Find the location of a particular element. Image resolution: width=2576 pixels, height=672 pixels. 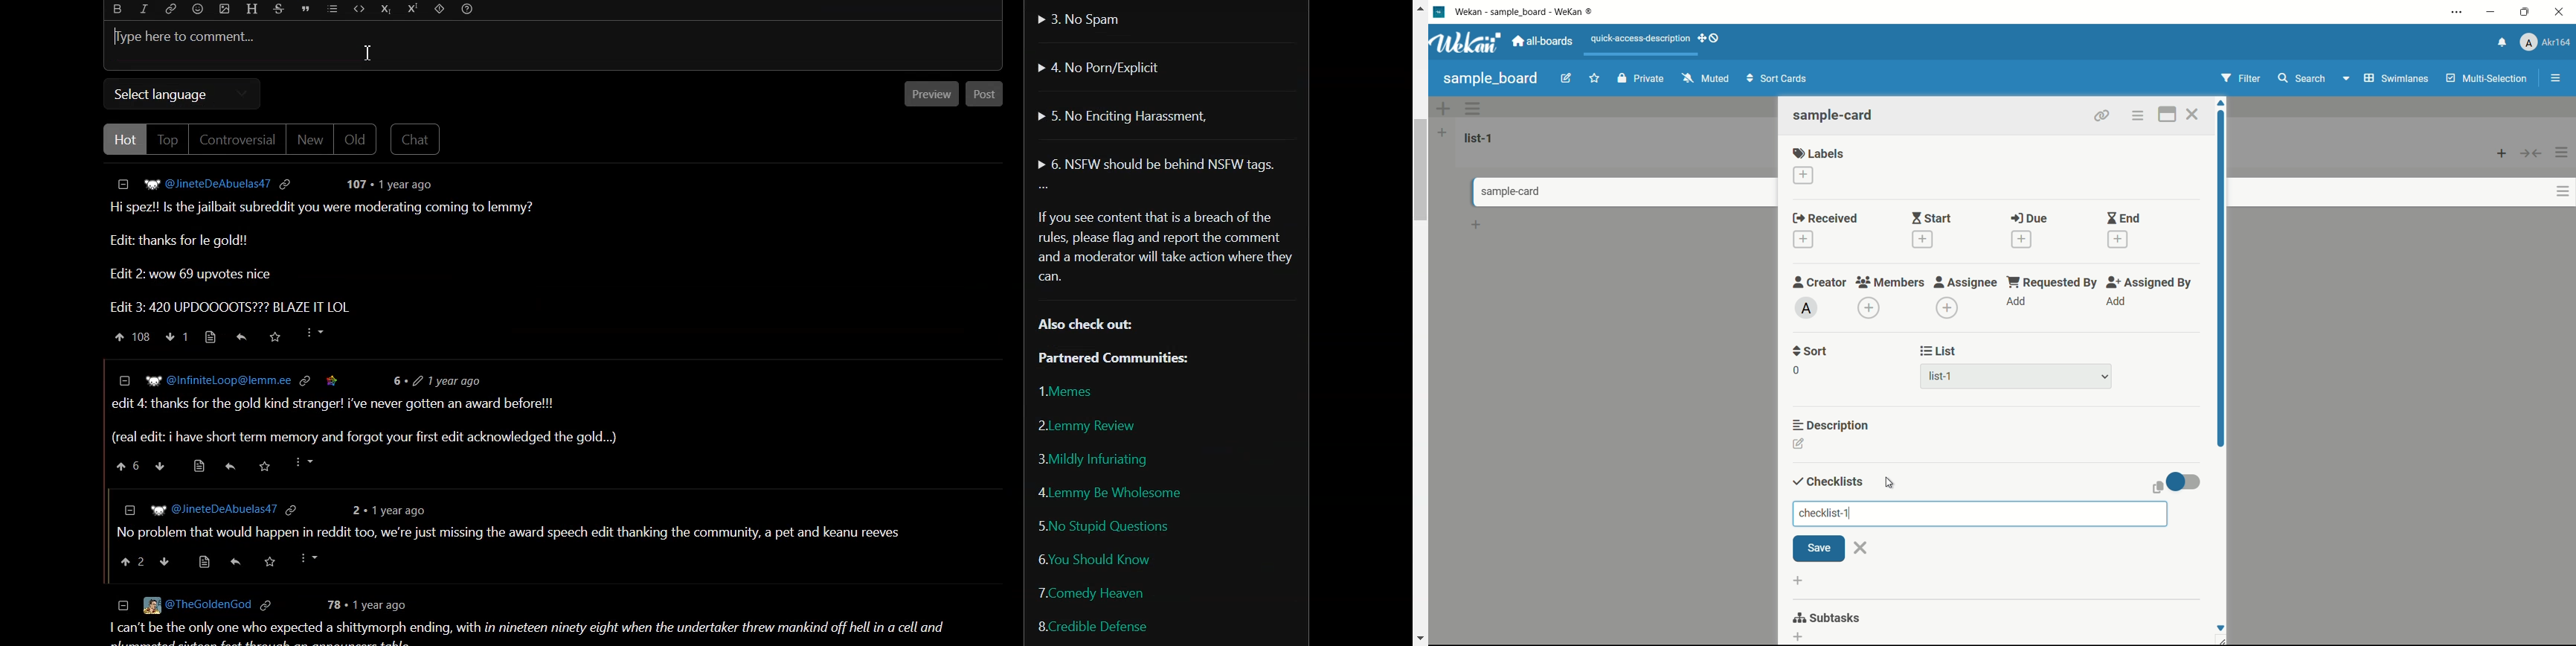

add date is located at coordinates (2118, 240).